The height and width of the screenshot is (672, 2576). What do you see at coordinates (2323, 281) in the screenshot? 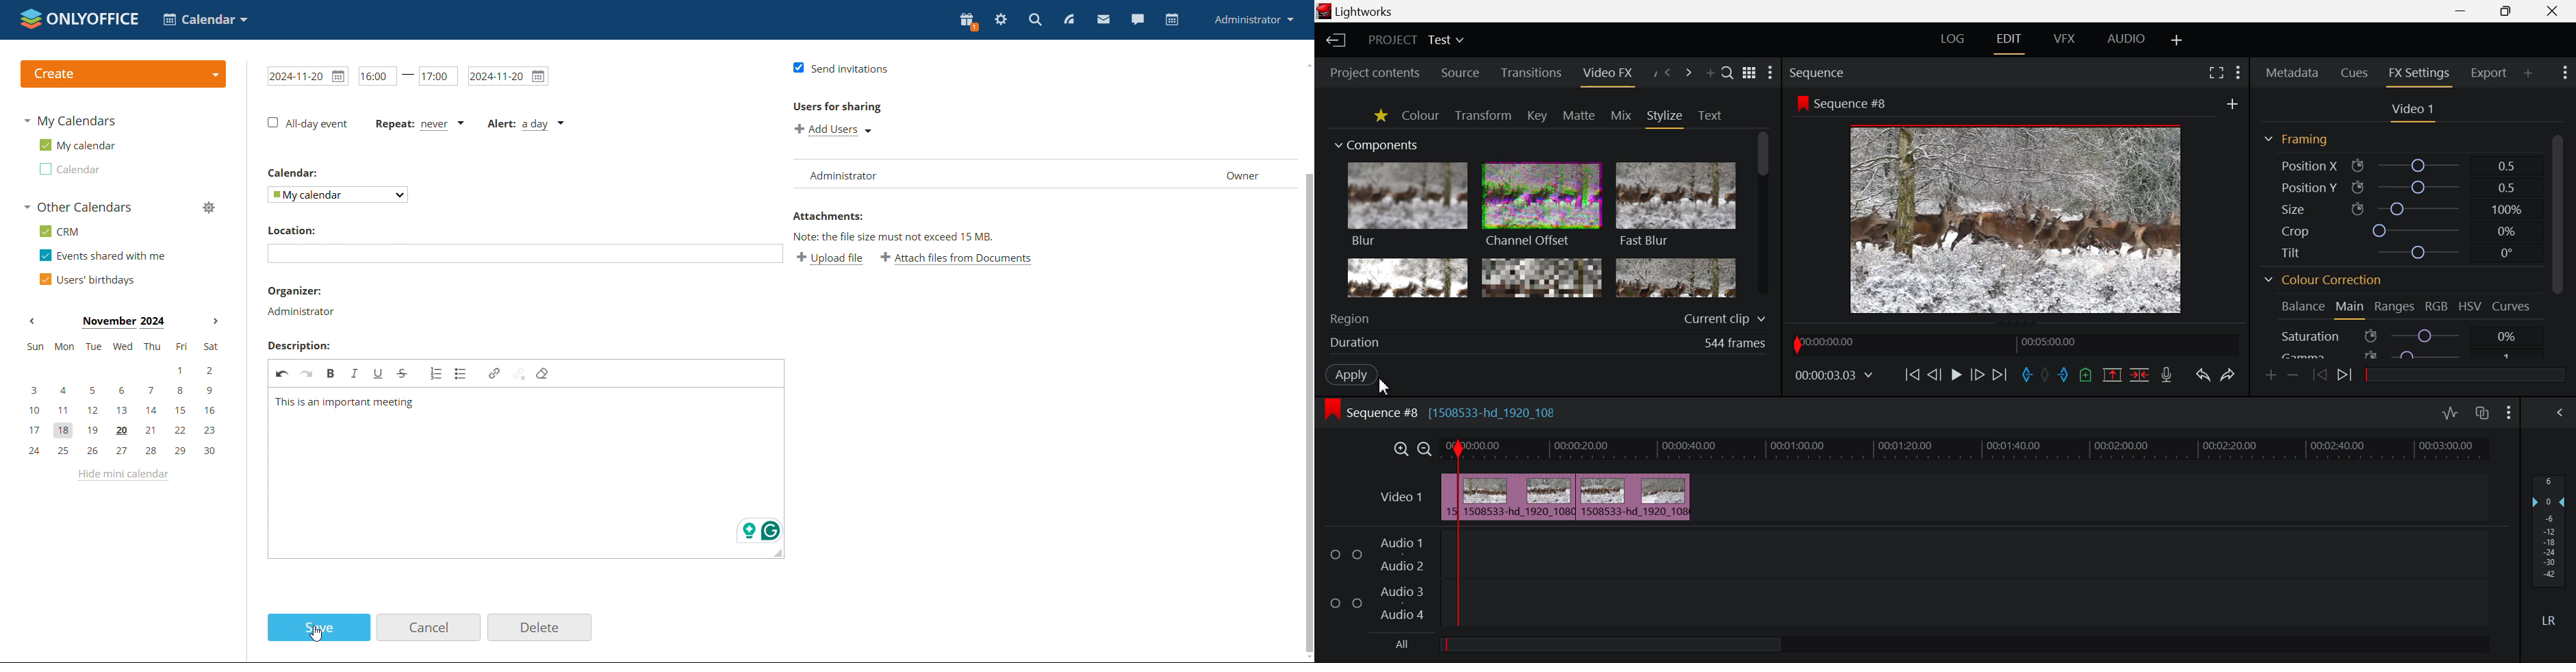
I see `Colour Correction` at bounding box center [2323, 281].